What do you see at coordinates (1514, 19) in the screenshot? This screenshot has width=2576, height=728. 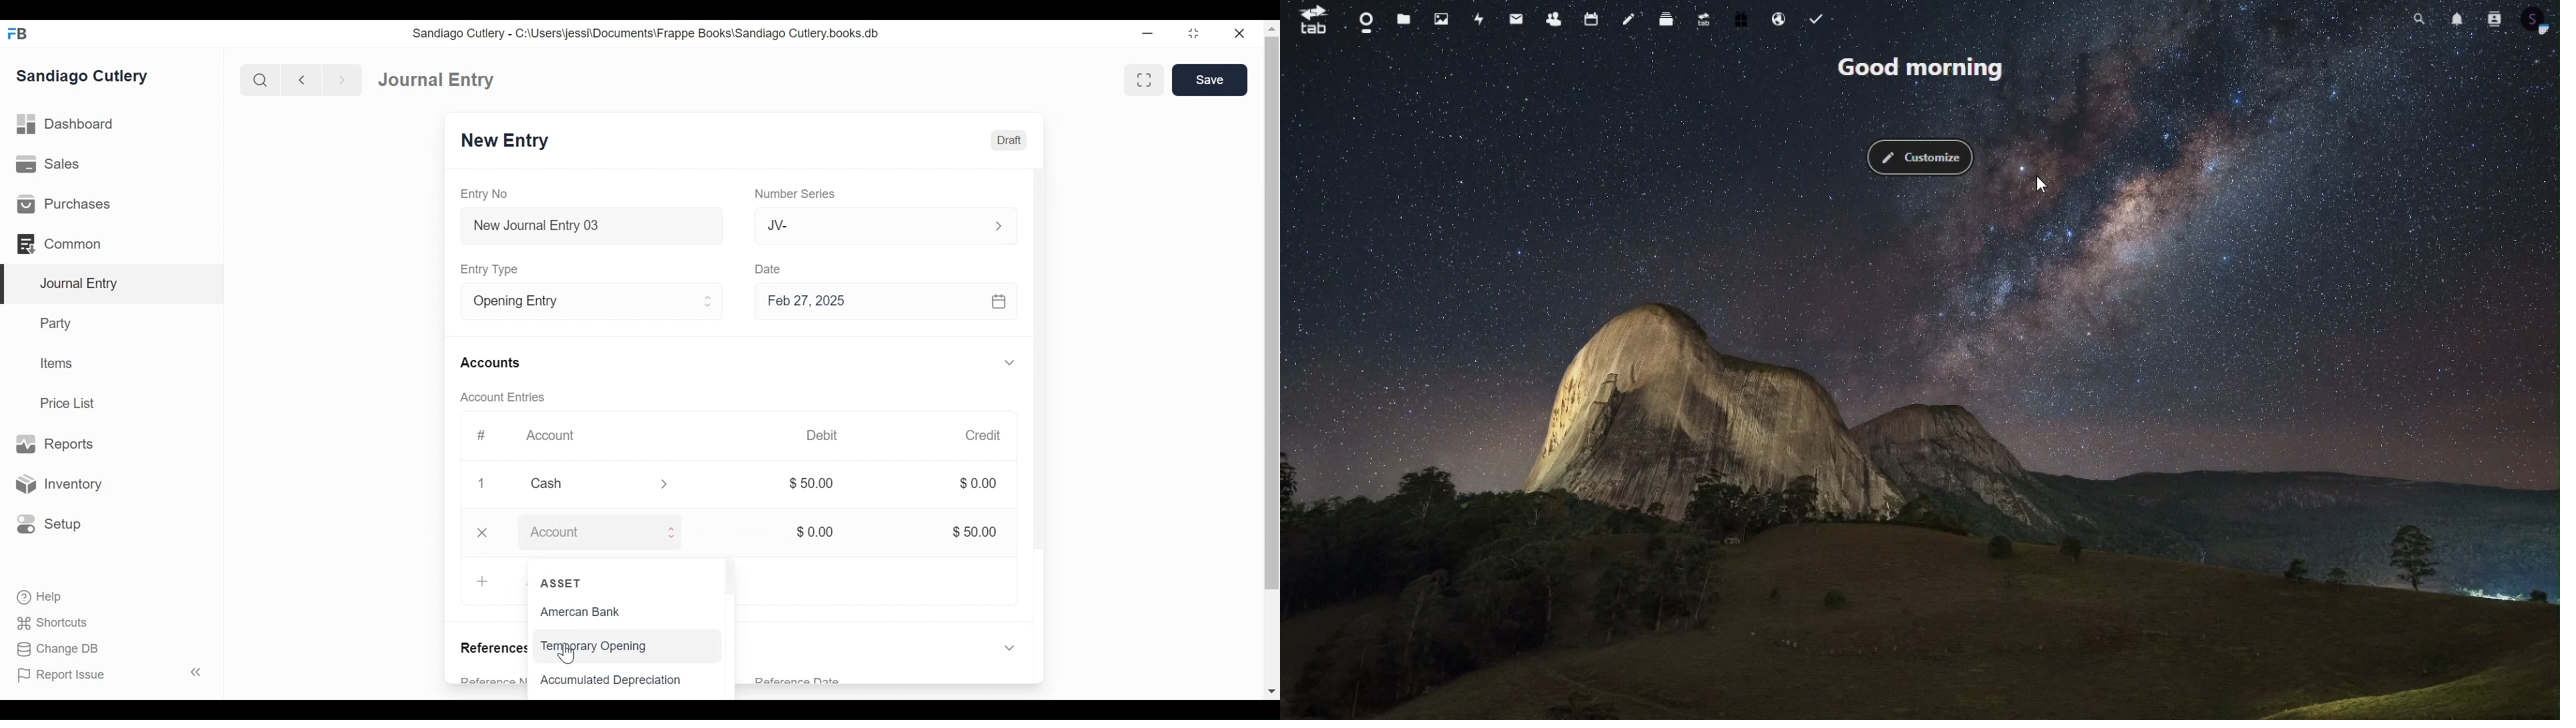 I see `message` at bounding box center [1514, 19].